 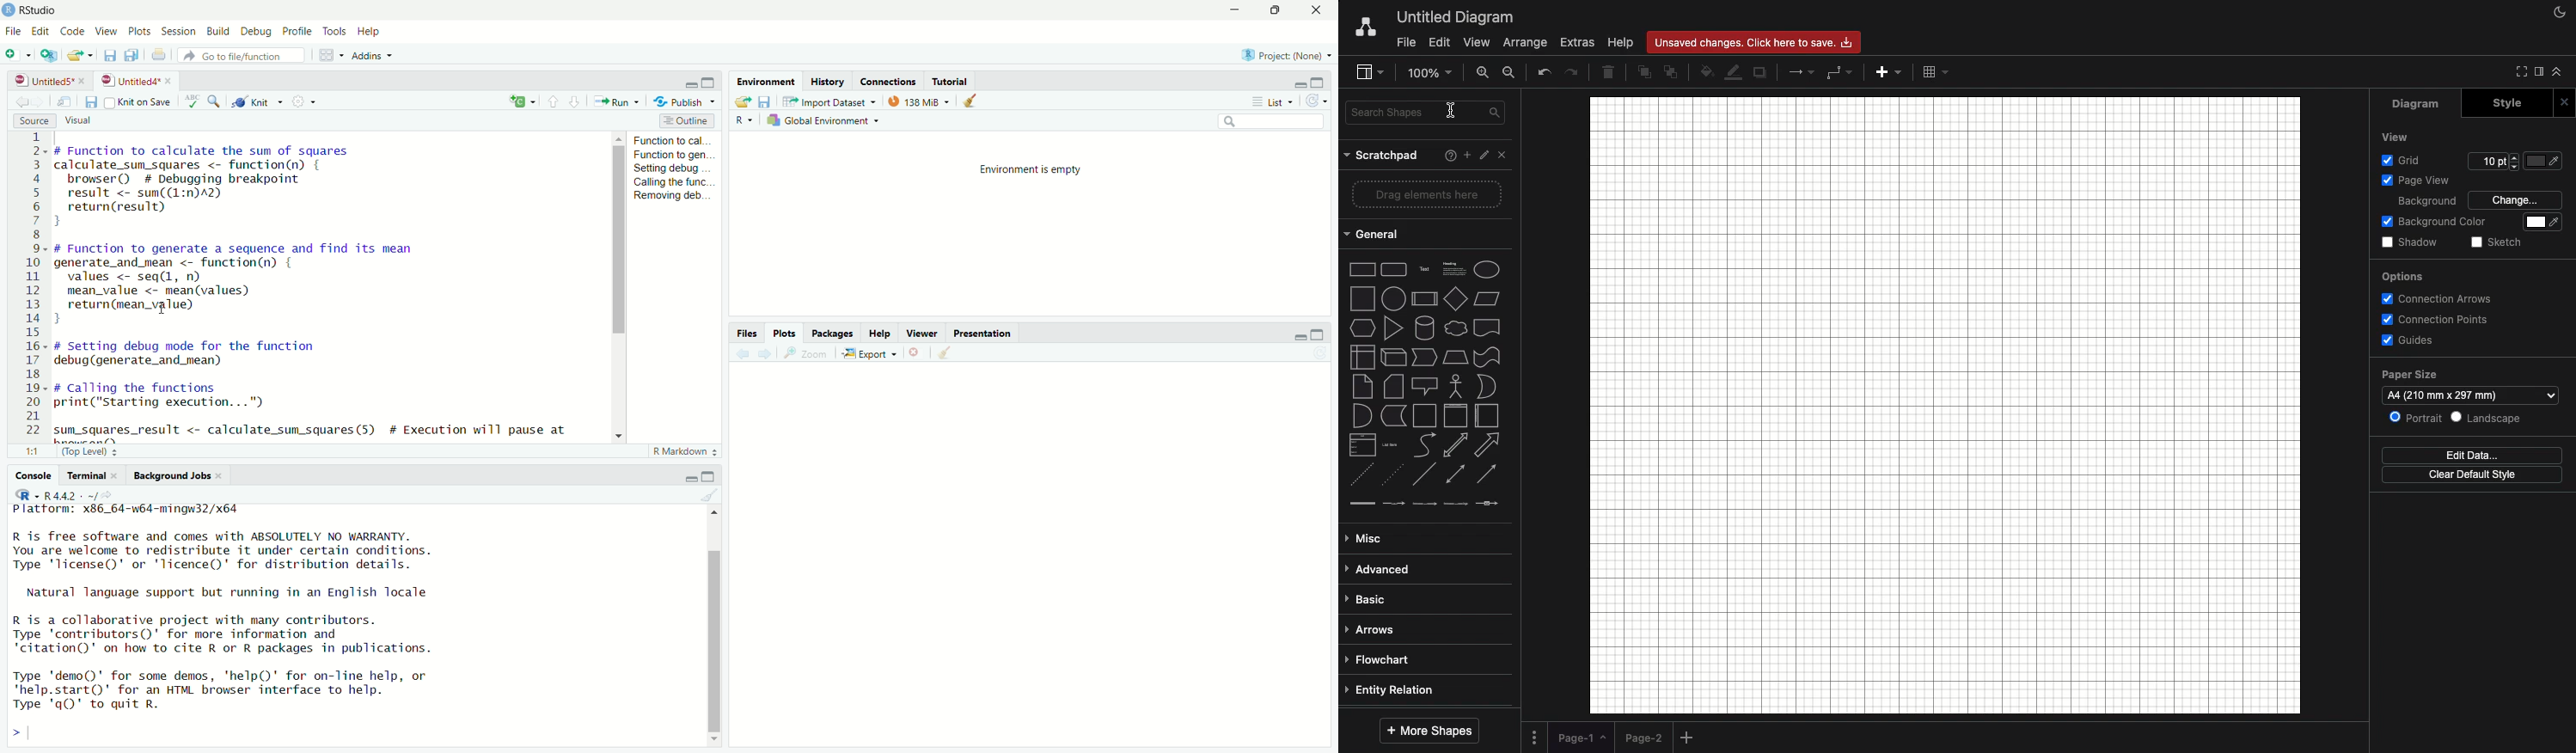 I want to click on line types, so click(x=1430, y=511).